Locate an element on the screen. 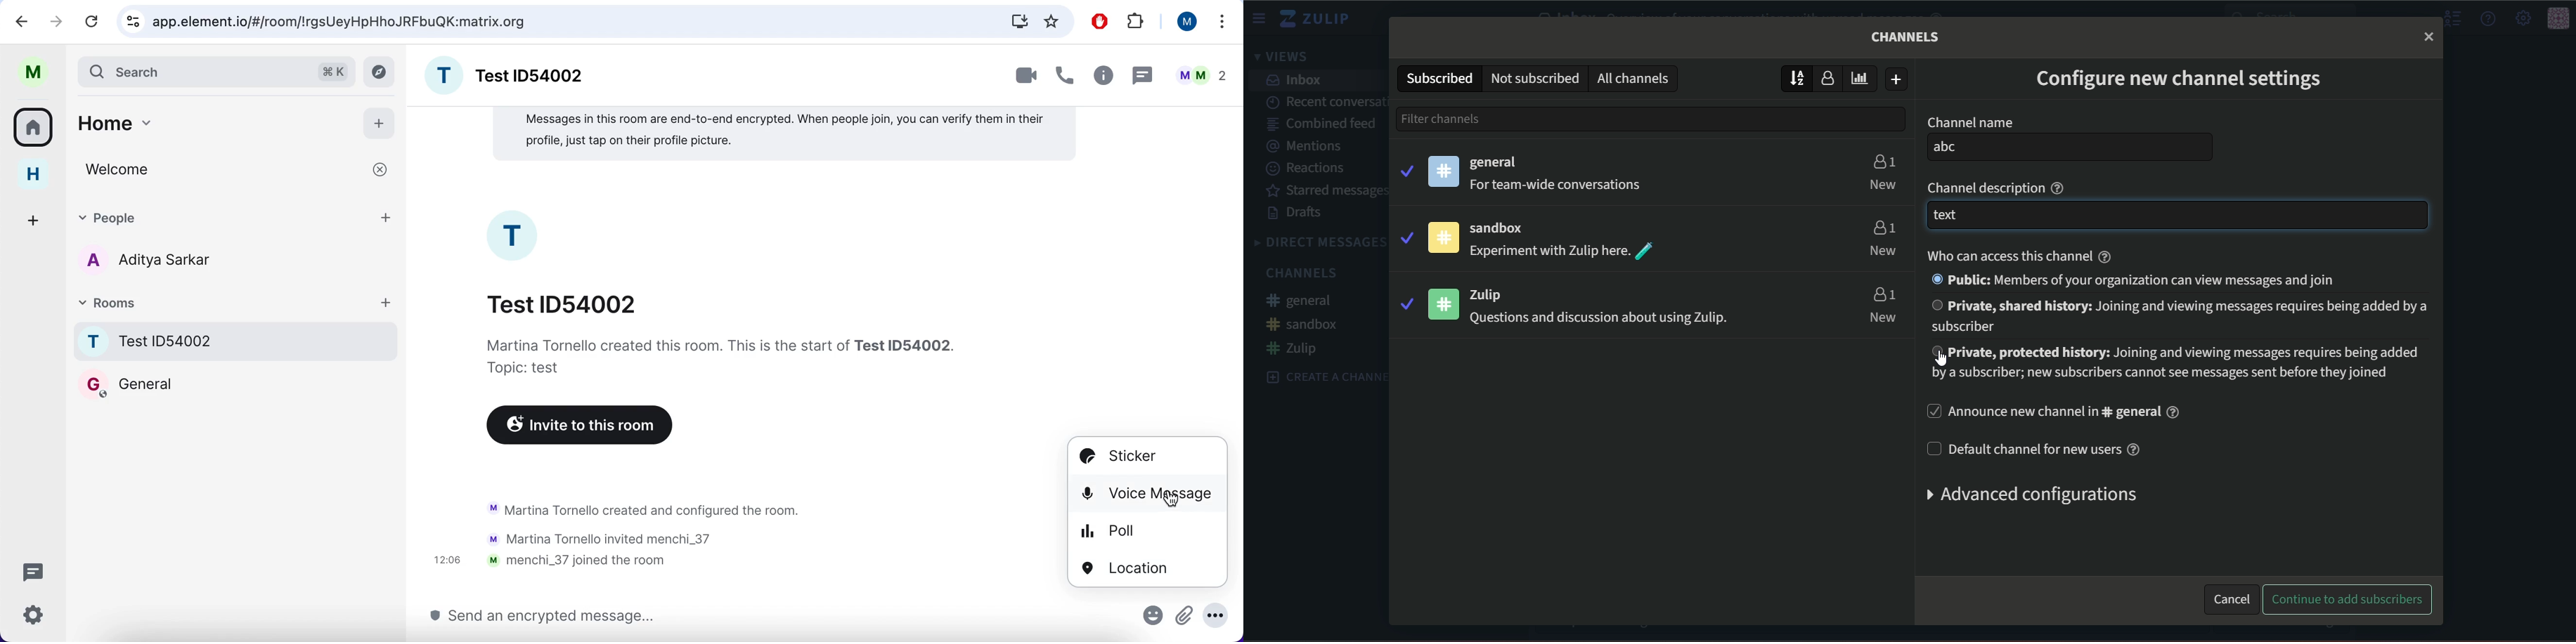  combined feed is located at coordinates (1321, 125).